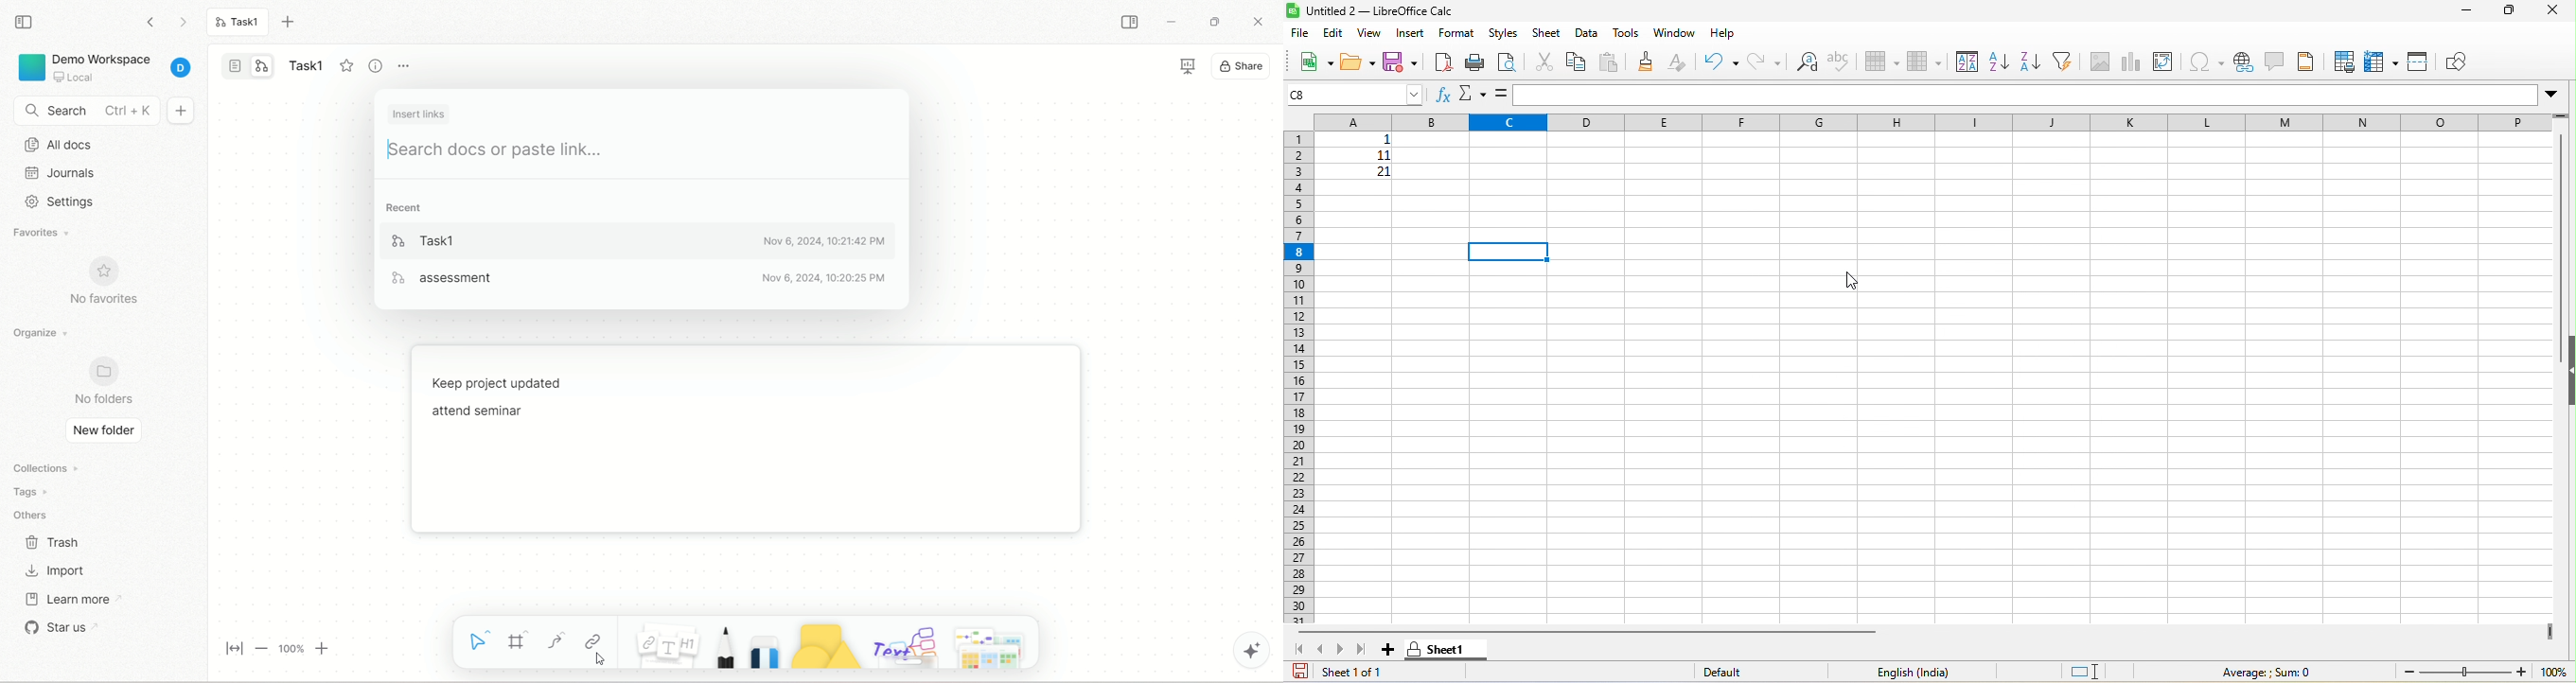 Image resolution: width=2576 pixels, height=700 pixels. Describe the element at coordinates (1501, 94) in the screenshot. I see `=` at that location.